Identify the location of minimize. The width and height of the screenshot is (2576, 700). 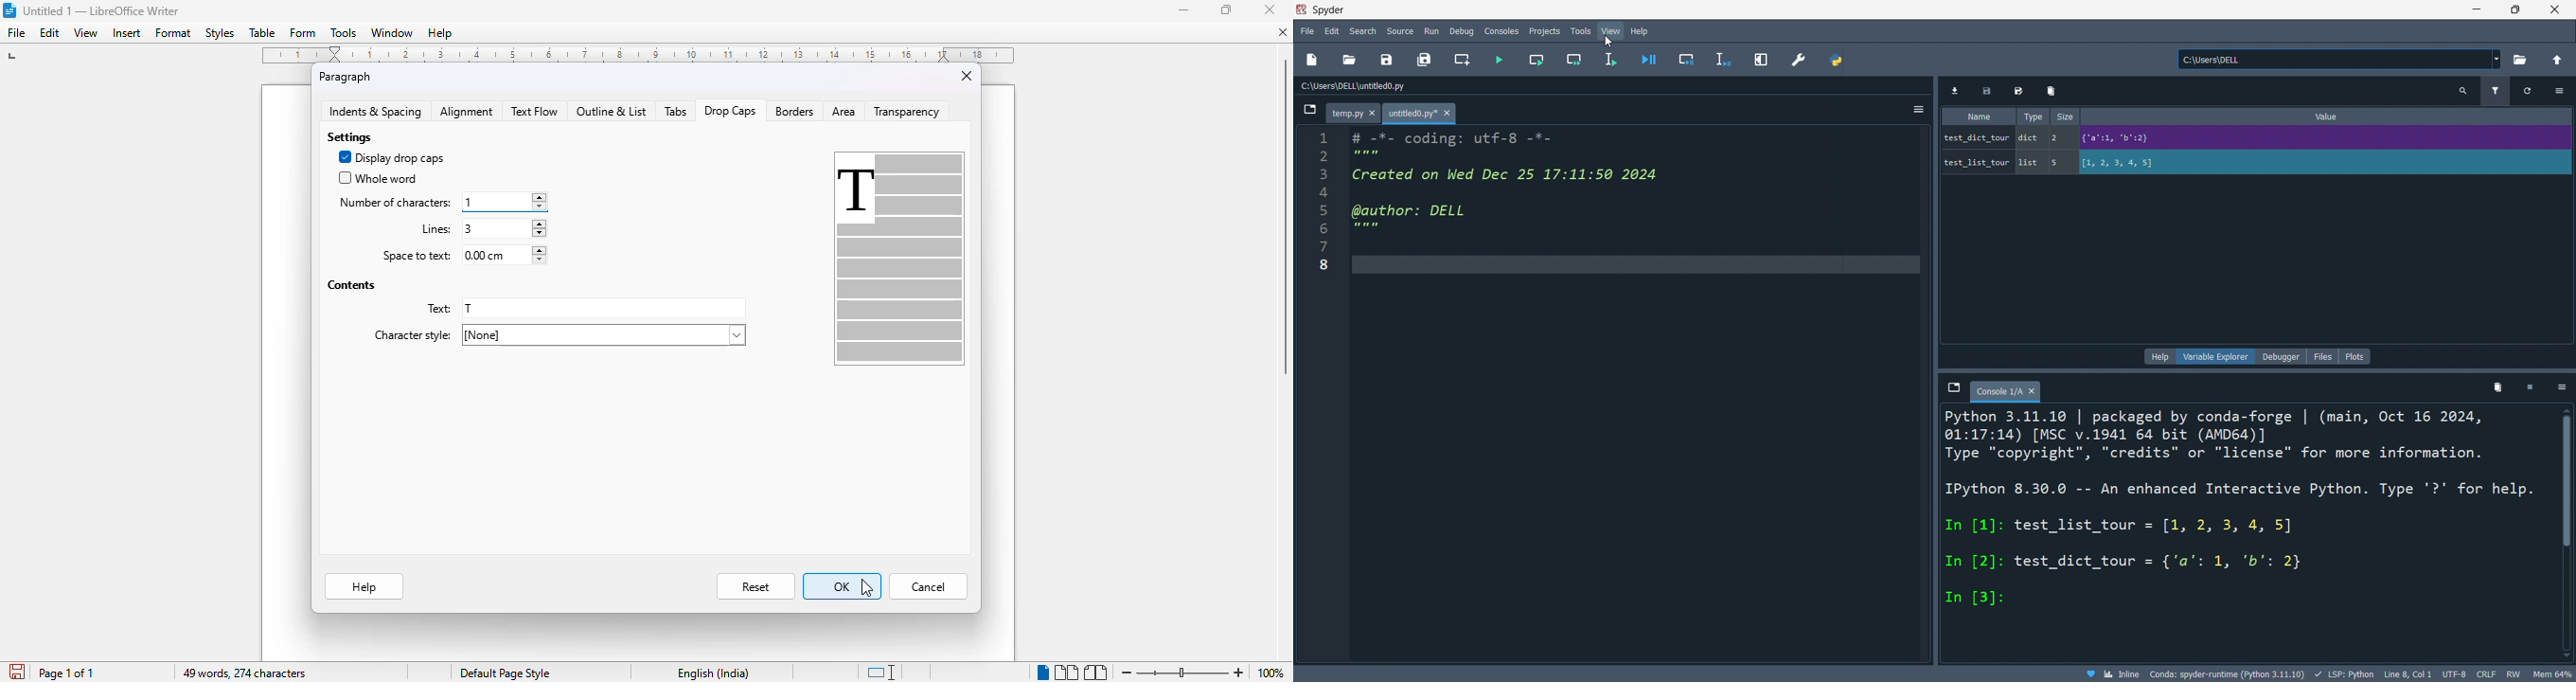
(2475, 9).